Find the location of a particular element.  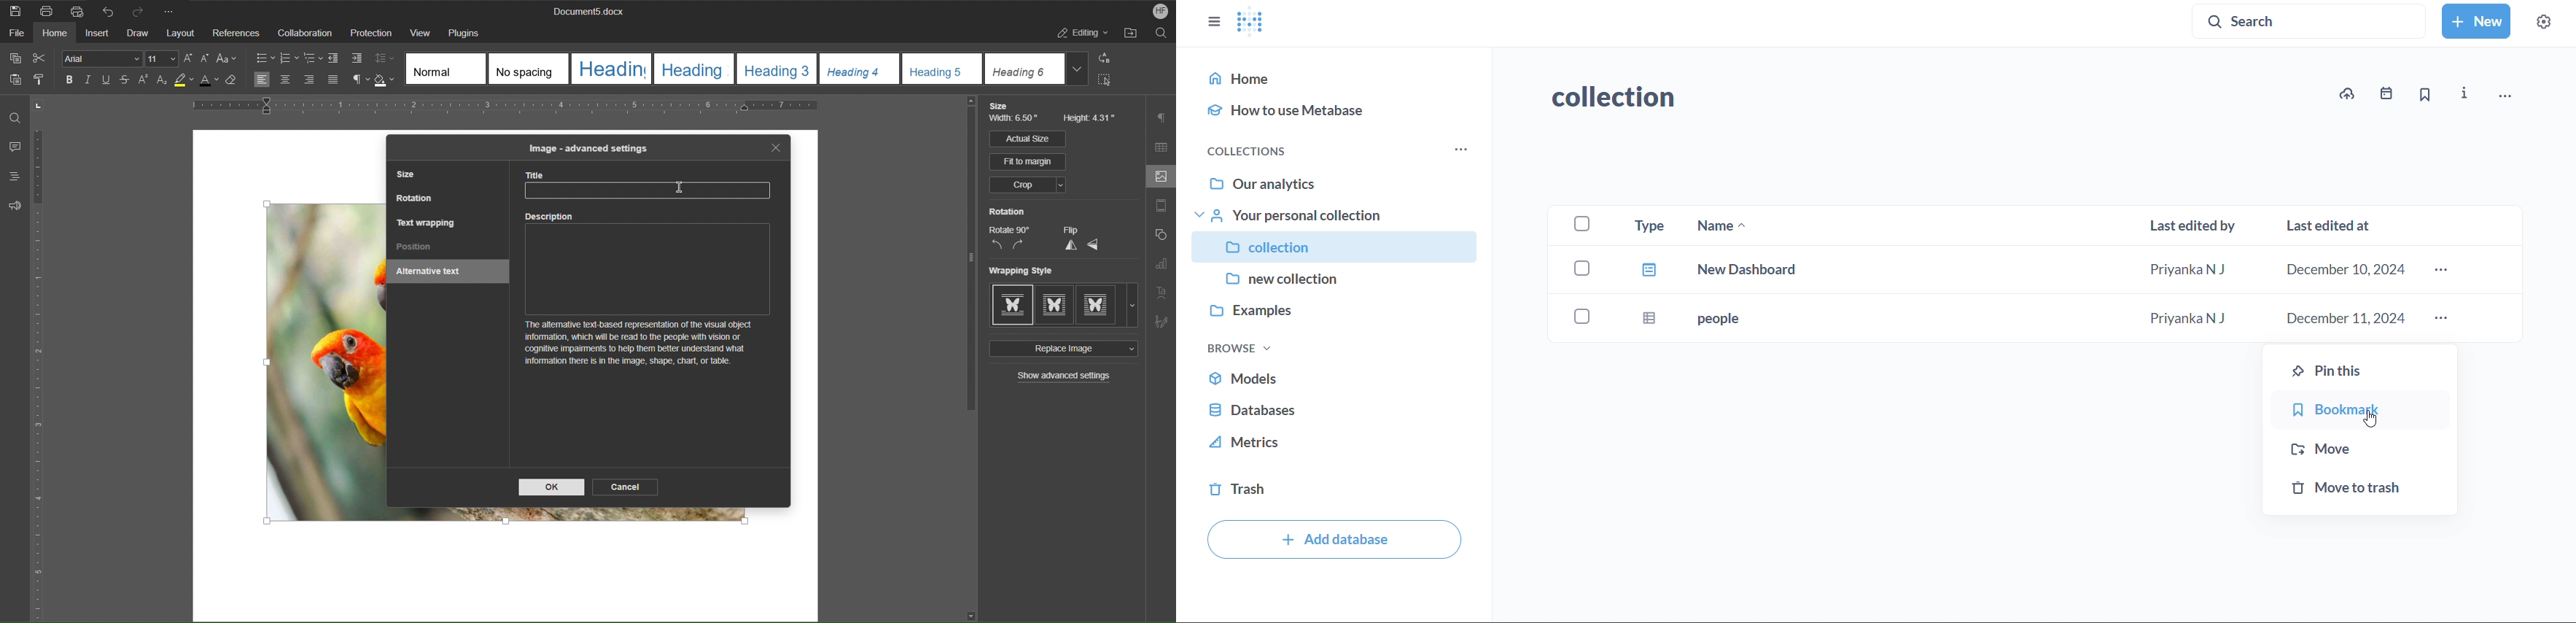

Redo is located at coordinates (142, 10).